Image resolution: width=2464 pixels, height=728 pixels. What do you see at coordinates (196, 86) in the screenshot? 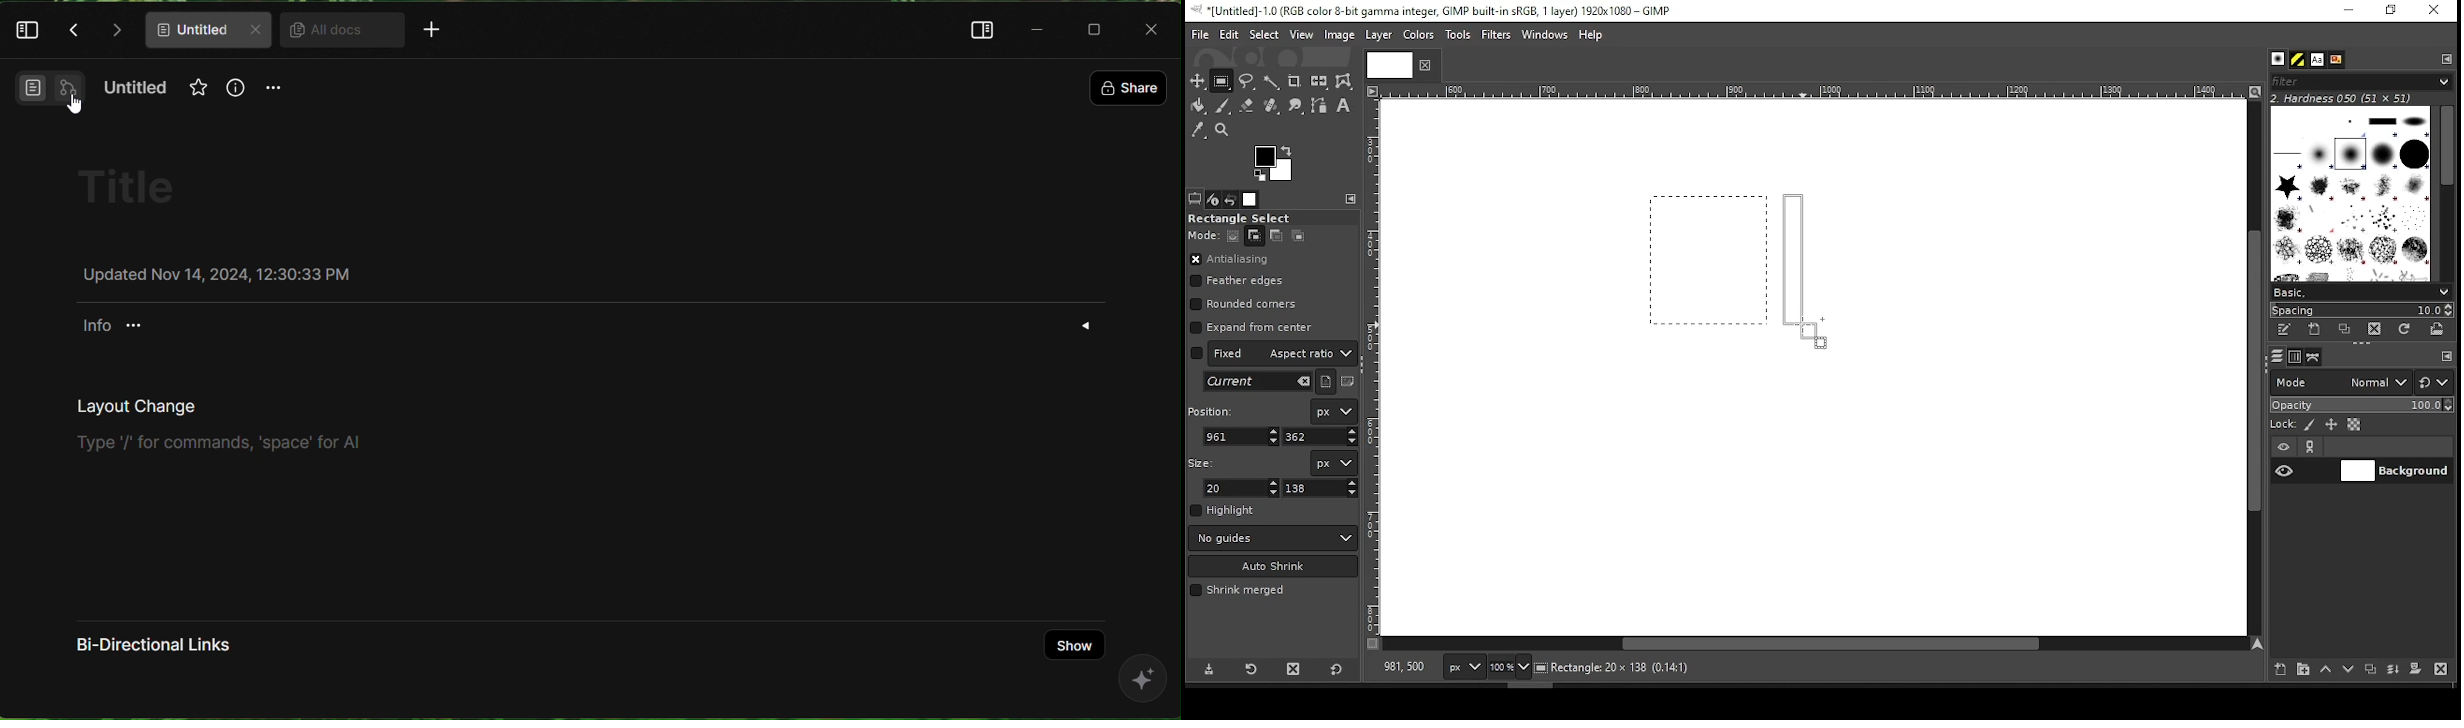
I see `Favourites` at bounding box center [196, 86].